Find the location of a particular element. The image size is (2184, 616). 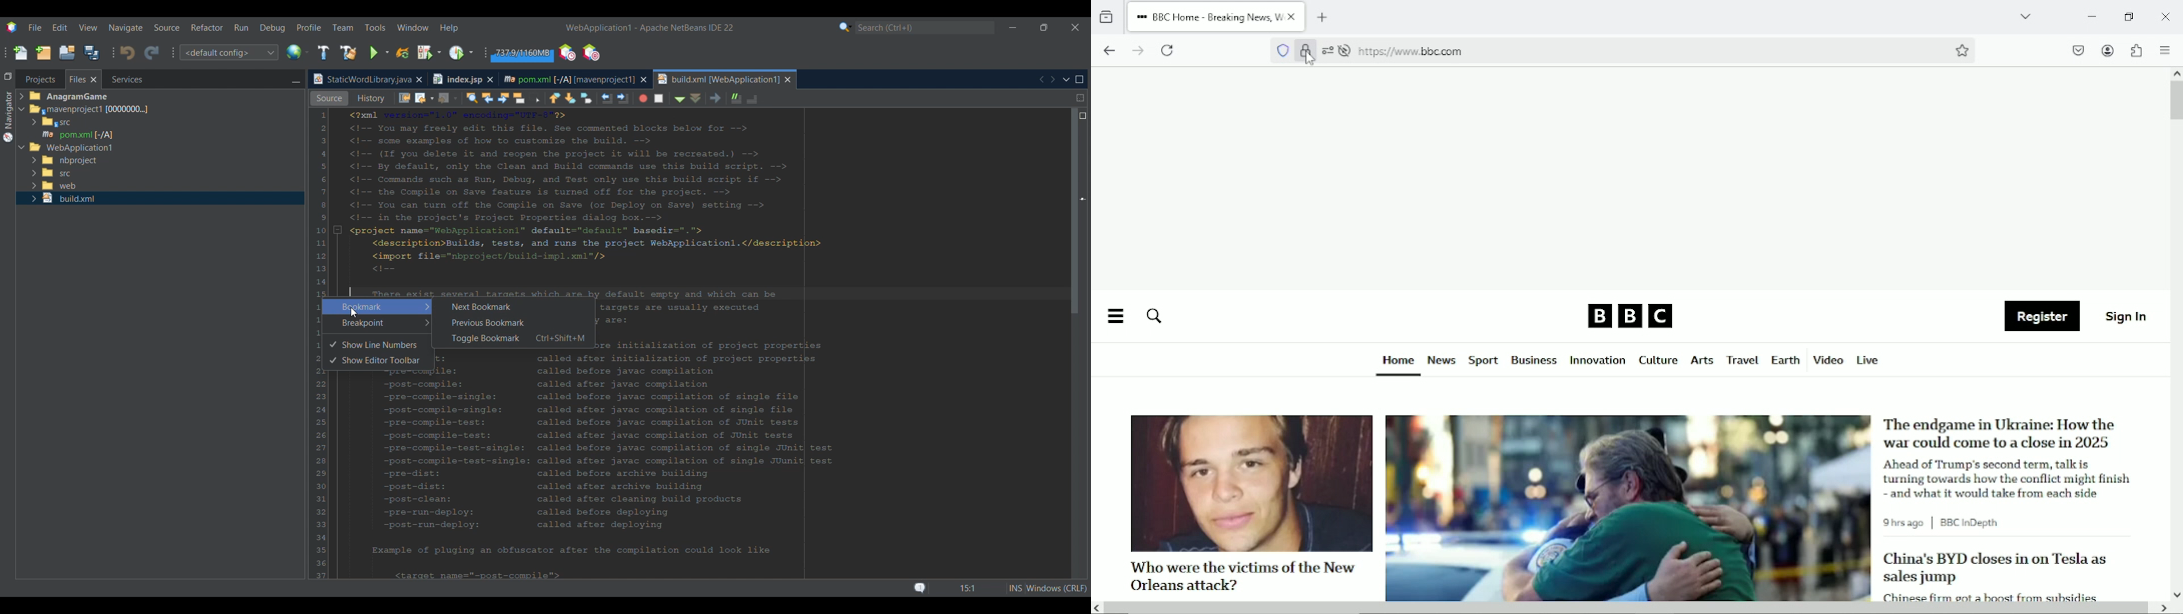

Live is located at coordinates (1868, 359).